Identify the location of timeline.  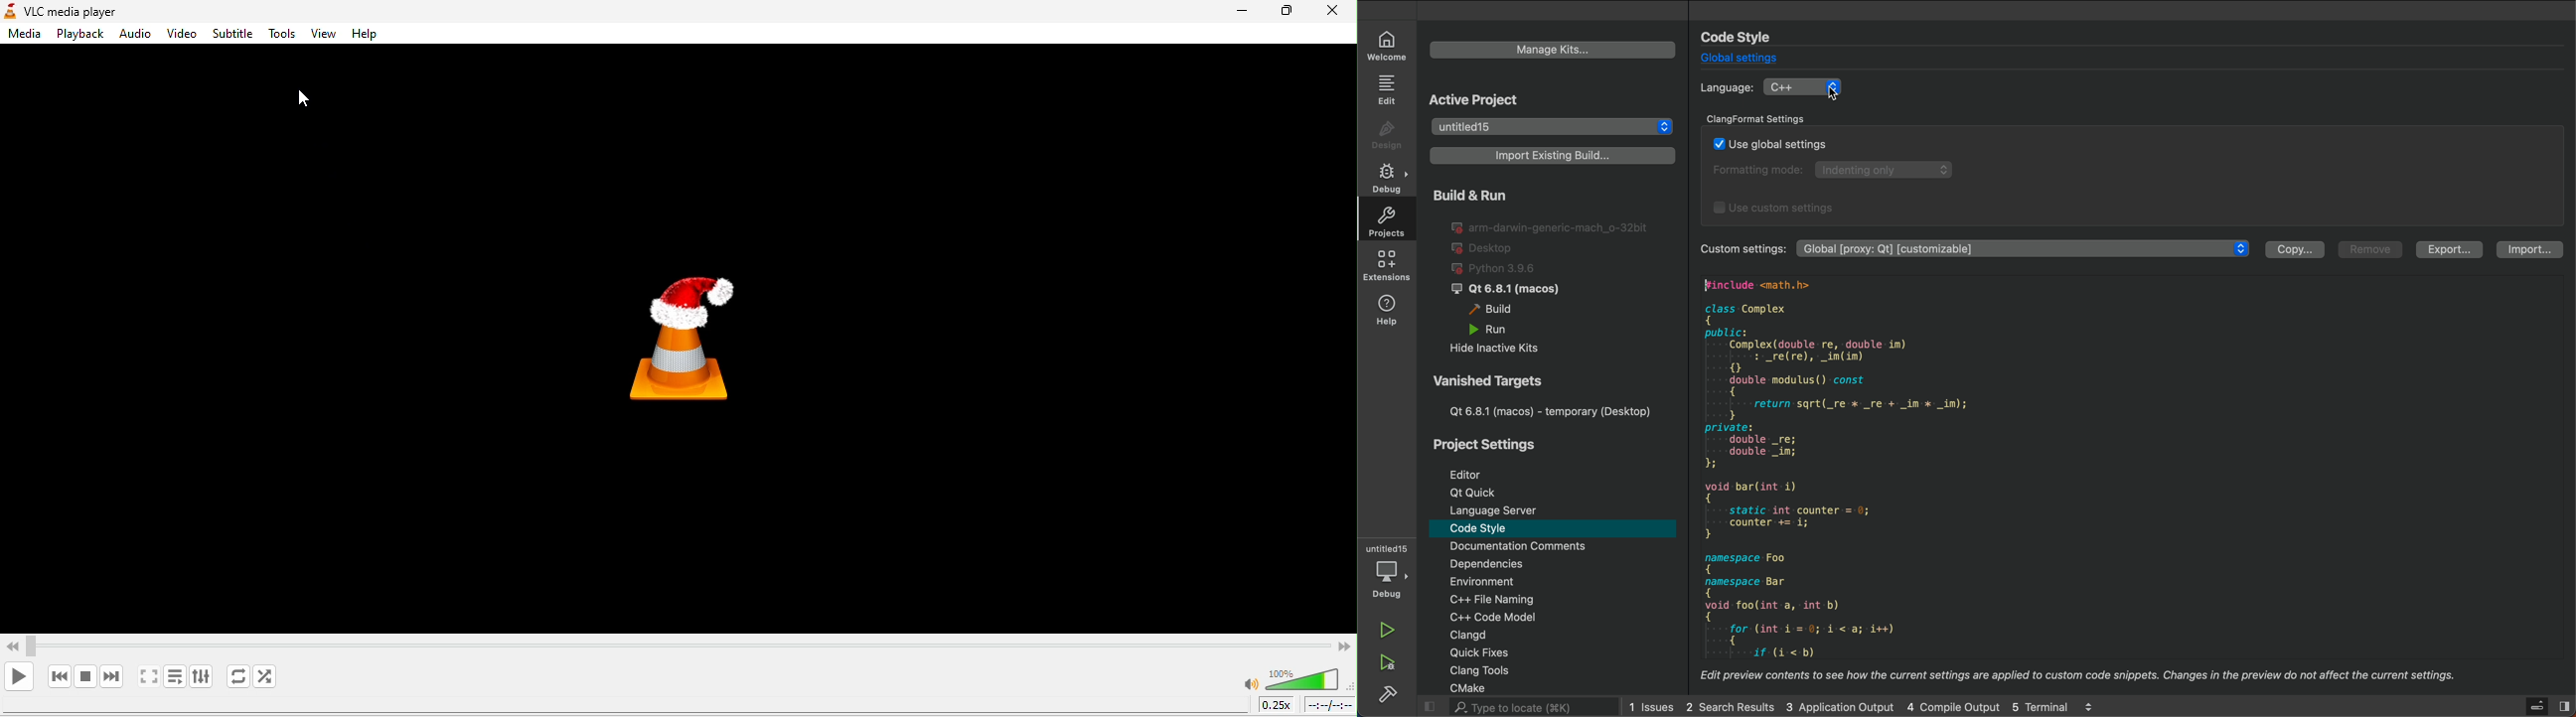
(1330, 707).